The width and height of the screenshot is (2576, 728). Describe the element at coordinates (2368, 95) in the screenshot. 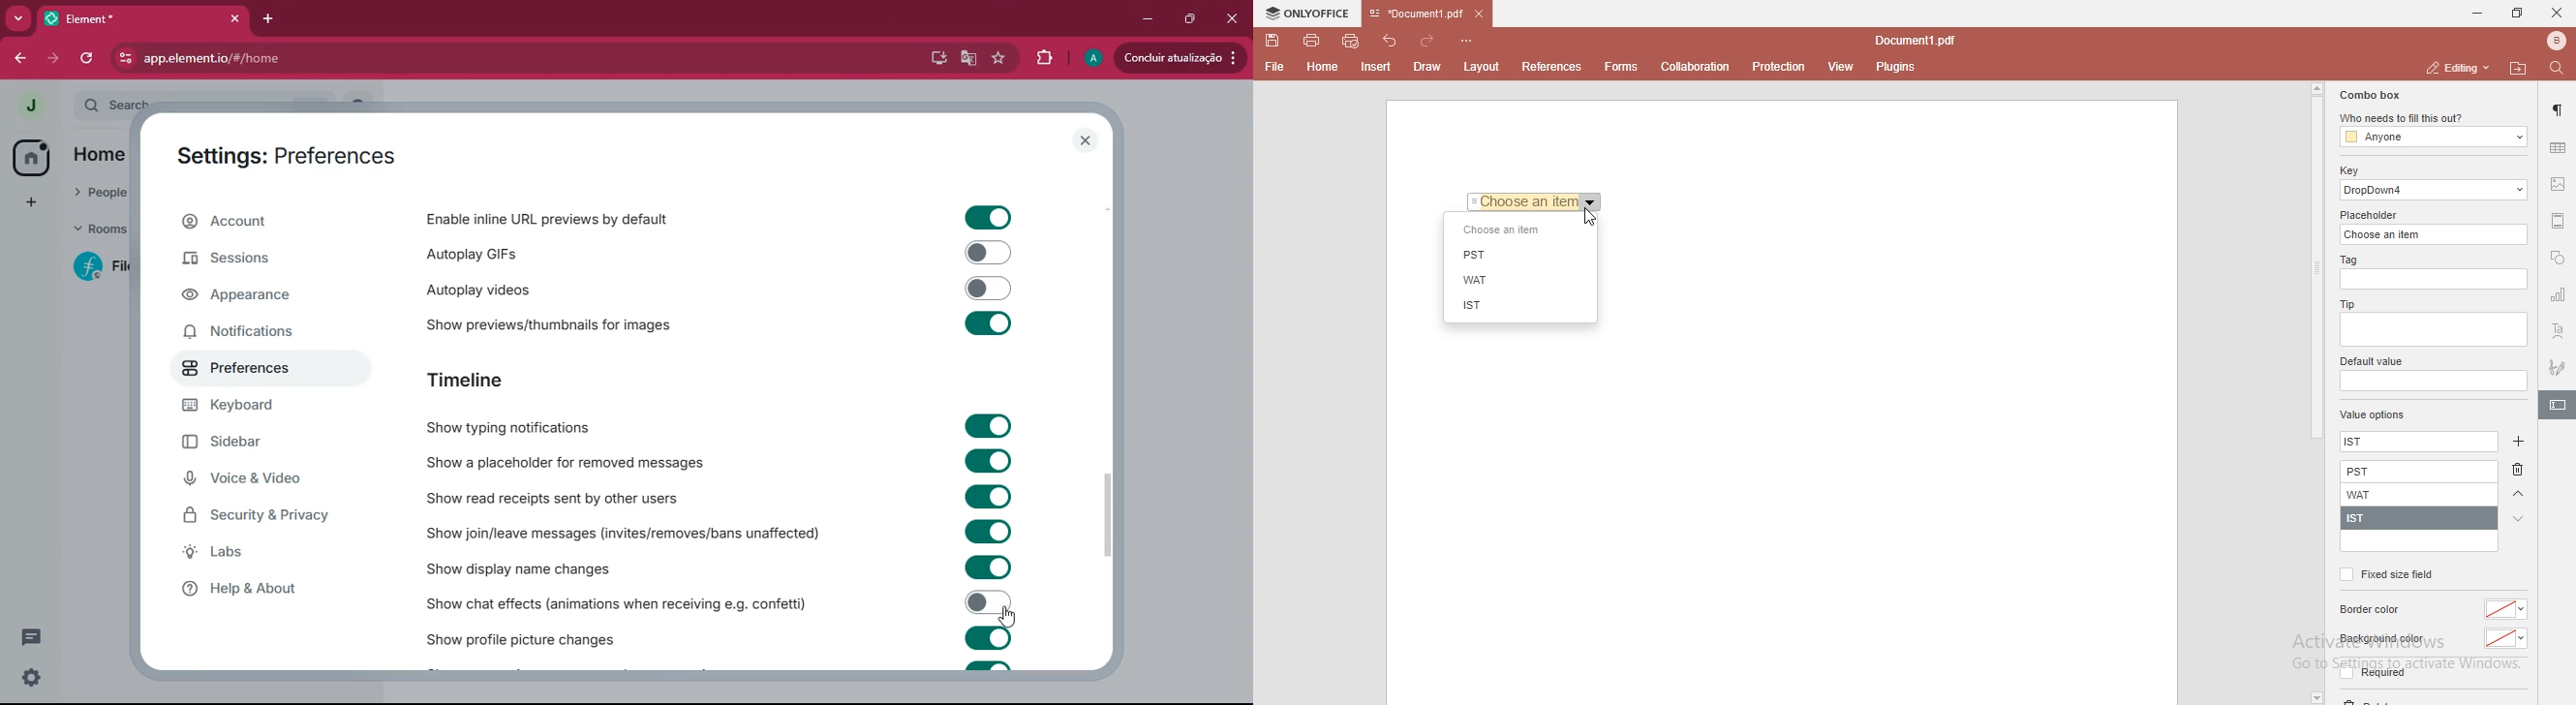

I see `combo box` at that location.